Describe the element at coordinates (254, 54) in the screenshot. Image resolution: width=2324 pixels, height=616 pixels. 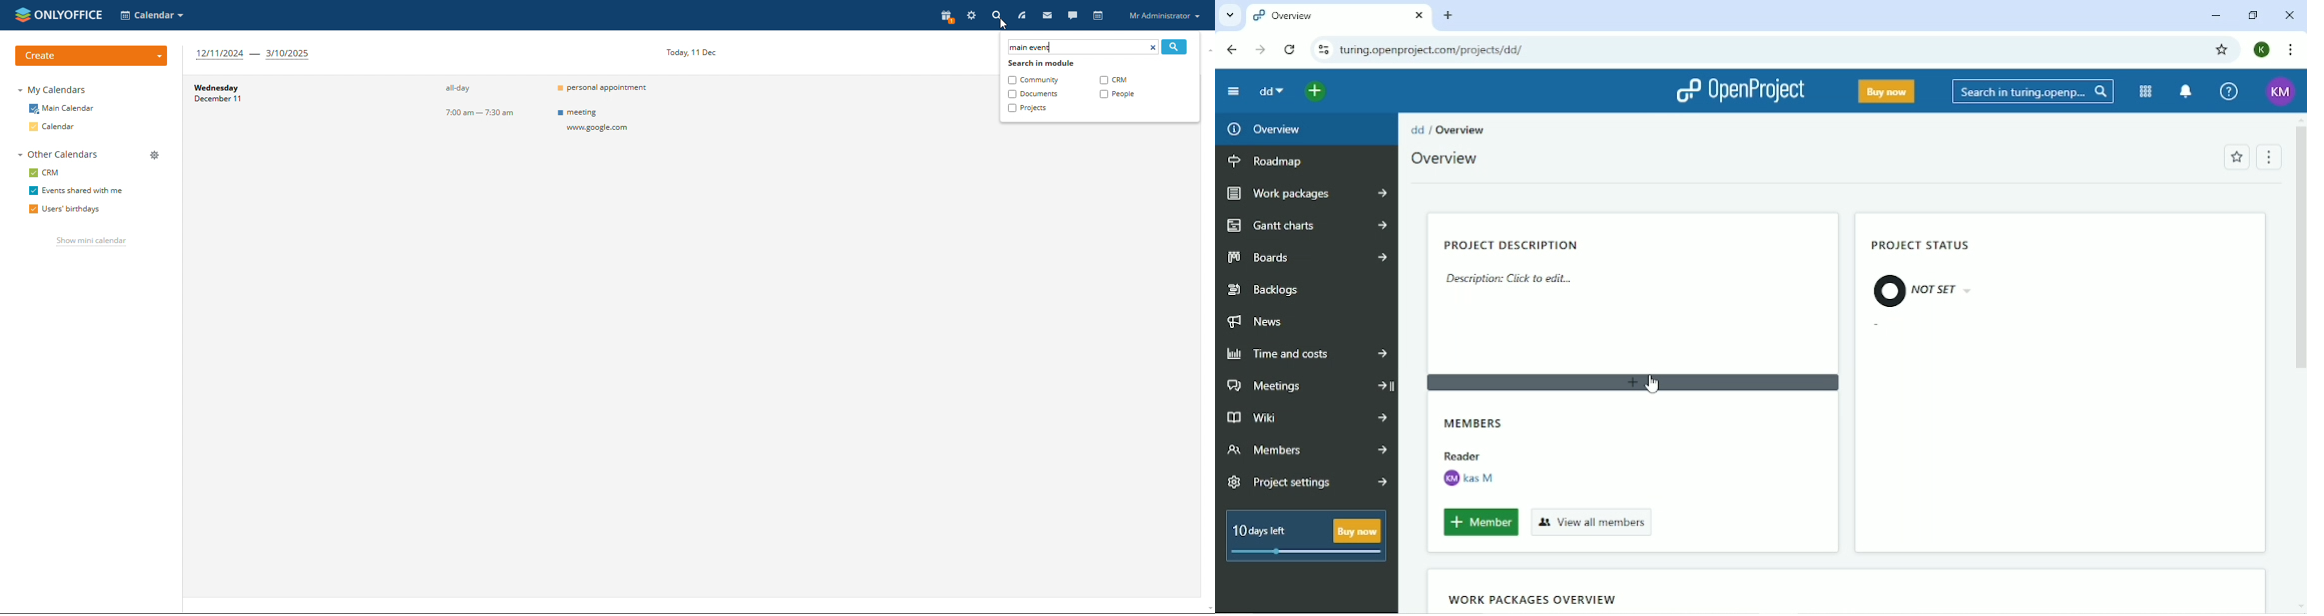
I see `next 3 months` at that location.